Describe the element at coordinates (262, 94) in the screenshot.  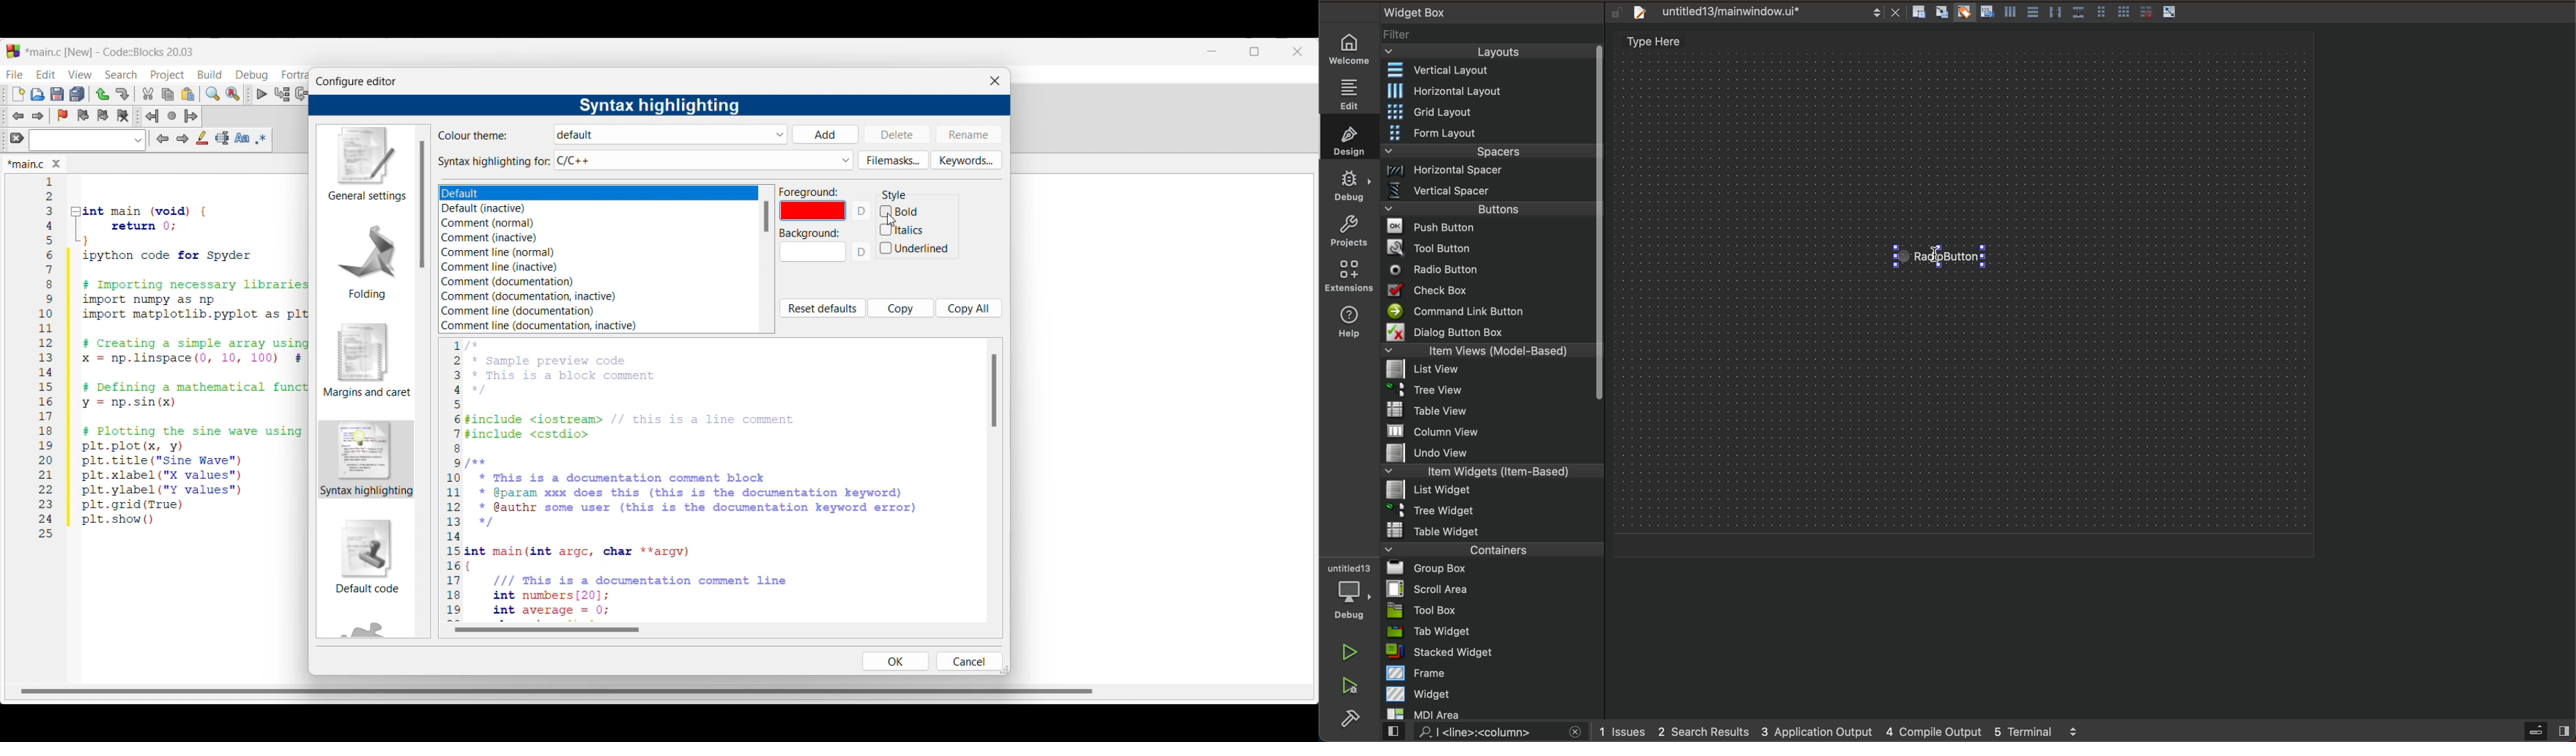
I see `Debug/Continue` at that location.